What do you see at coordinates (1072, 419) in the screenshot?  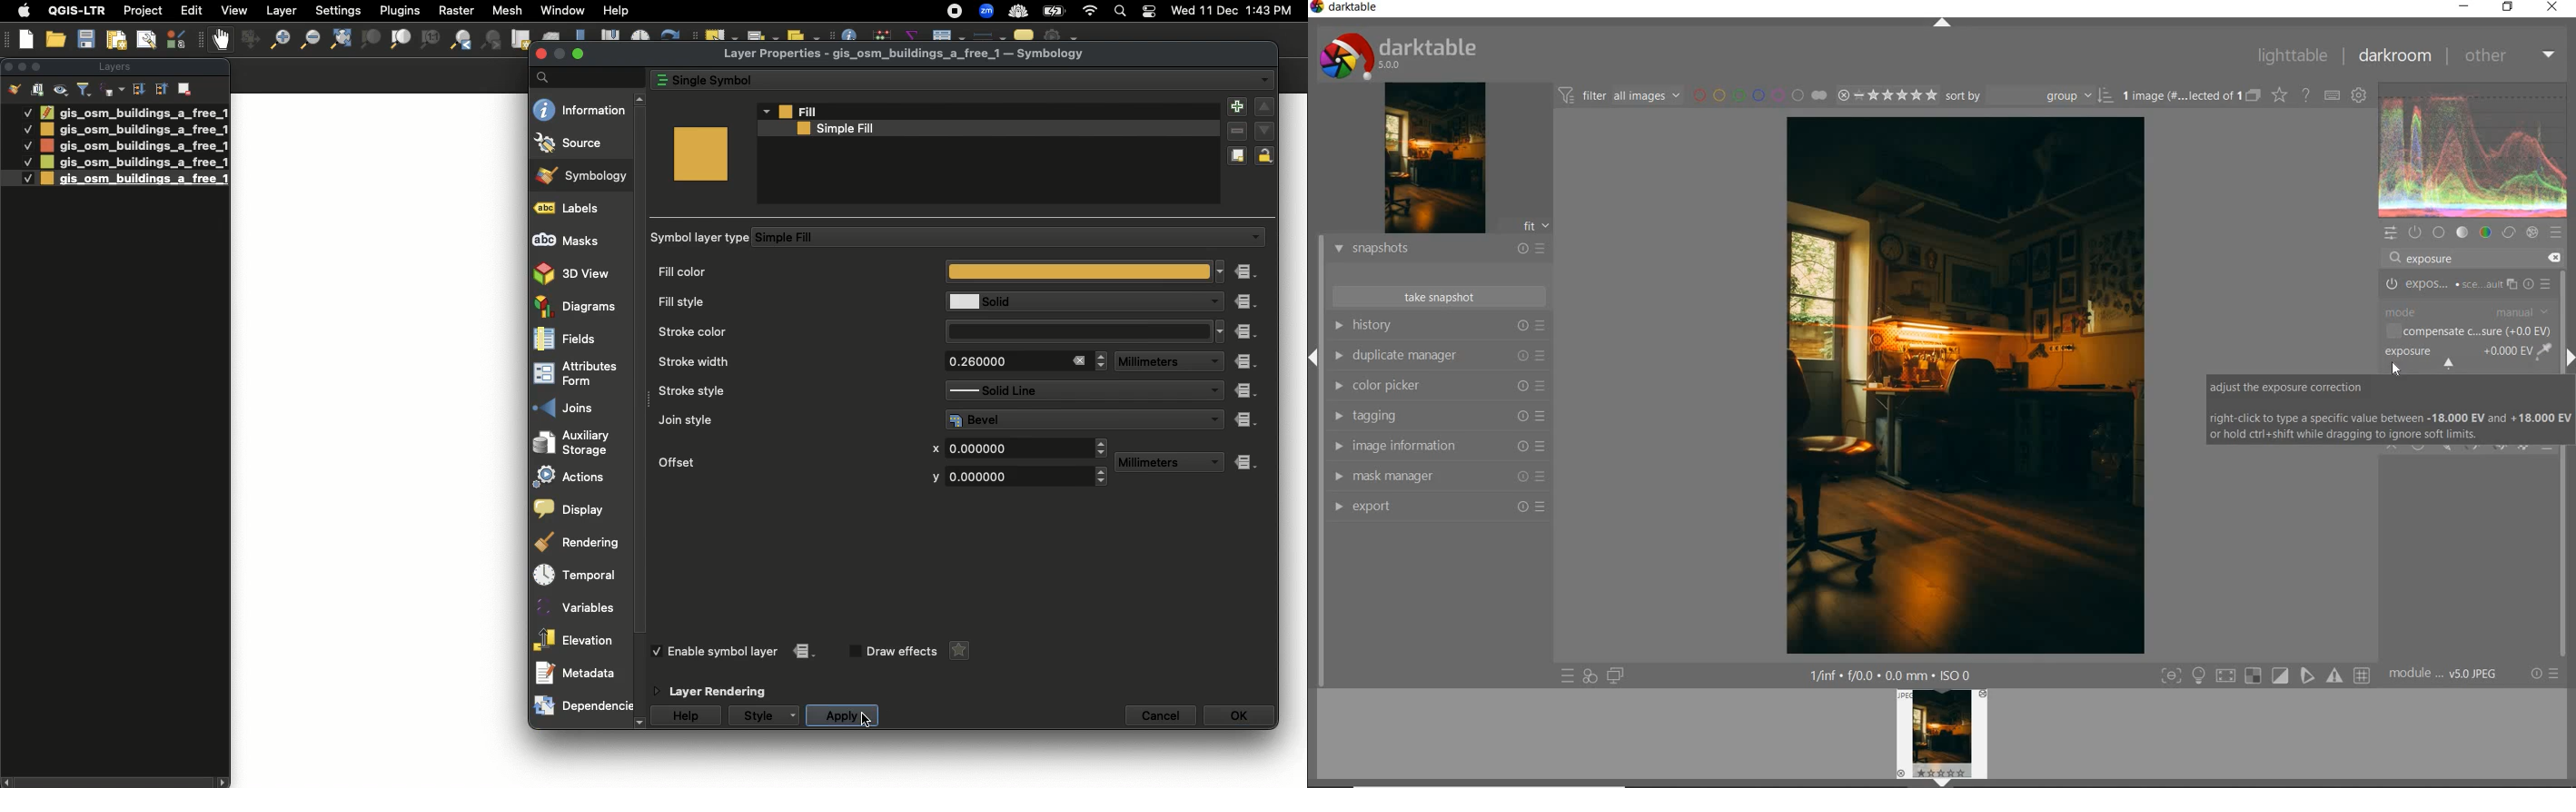 I see `Bevel` at bounding box center [1072, 419].